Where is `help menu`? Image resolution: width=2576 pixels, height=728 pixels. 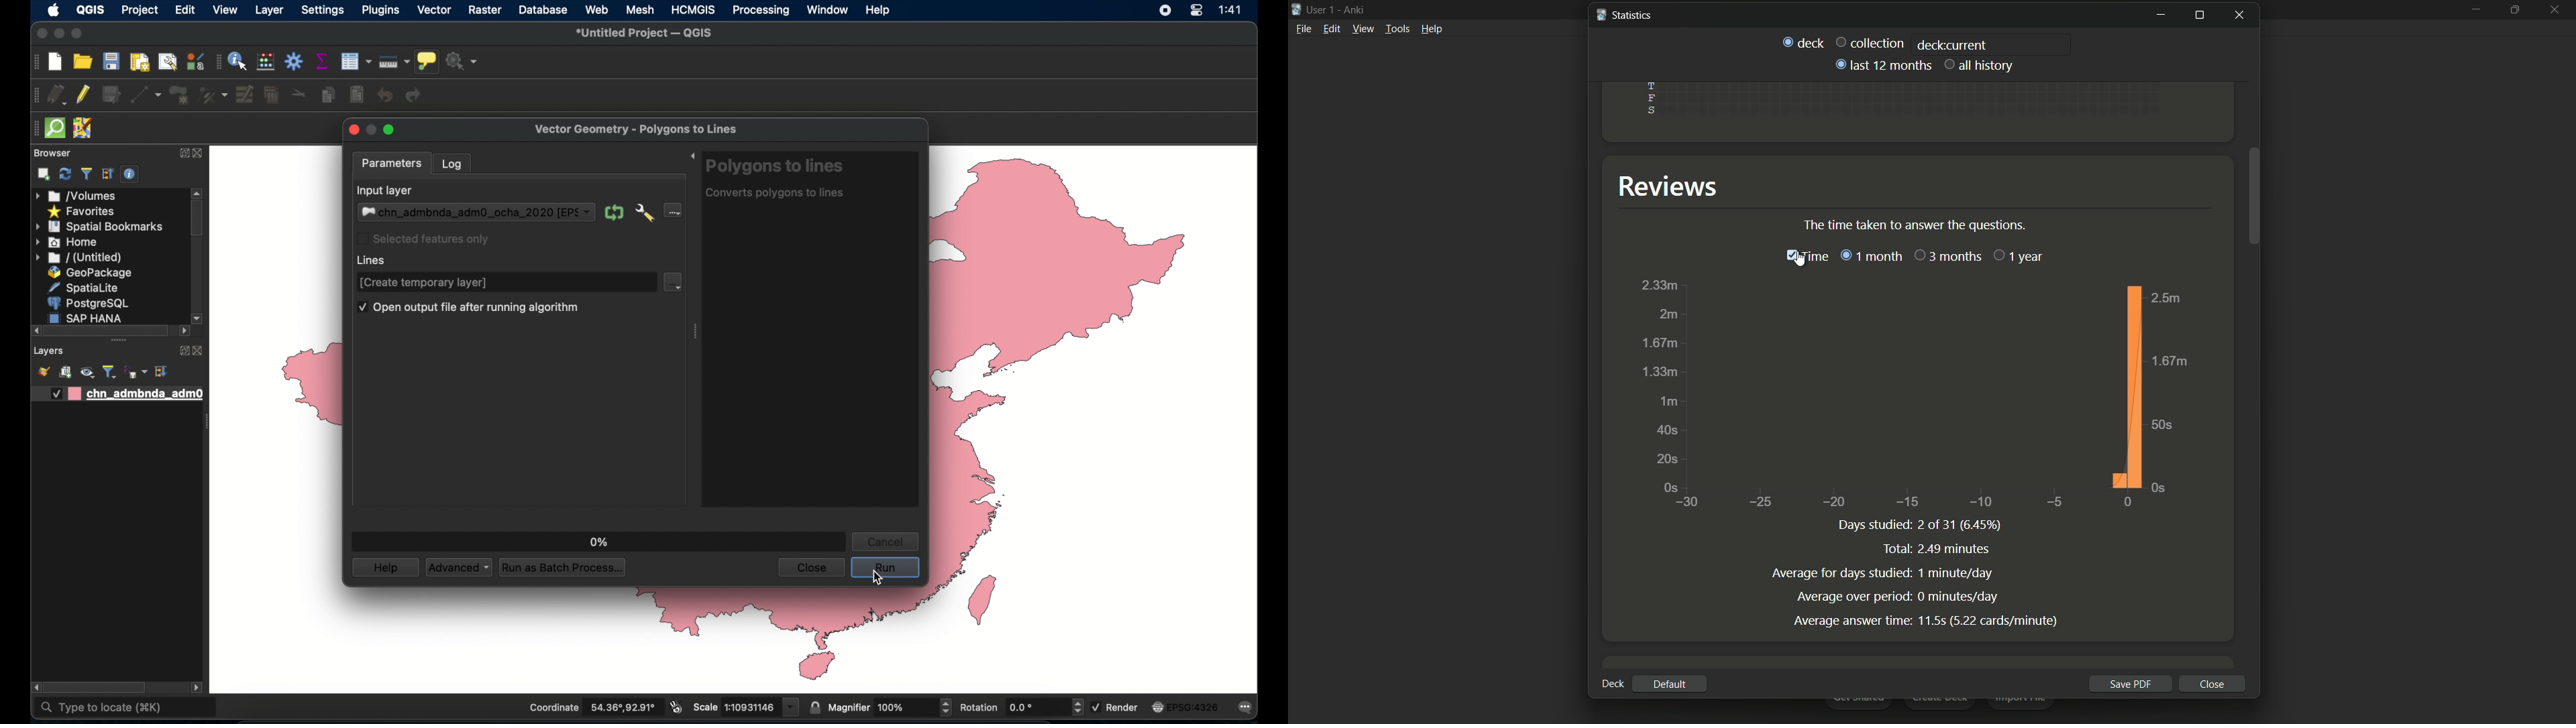 help menu is located at coordinates (1432, 28).